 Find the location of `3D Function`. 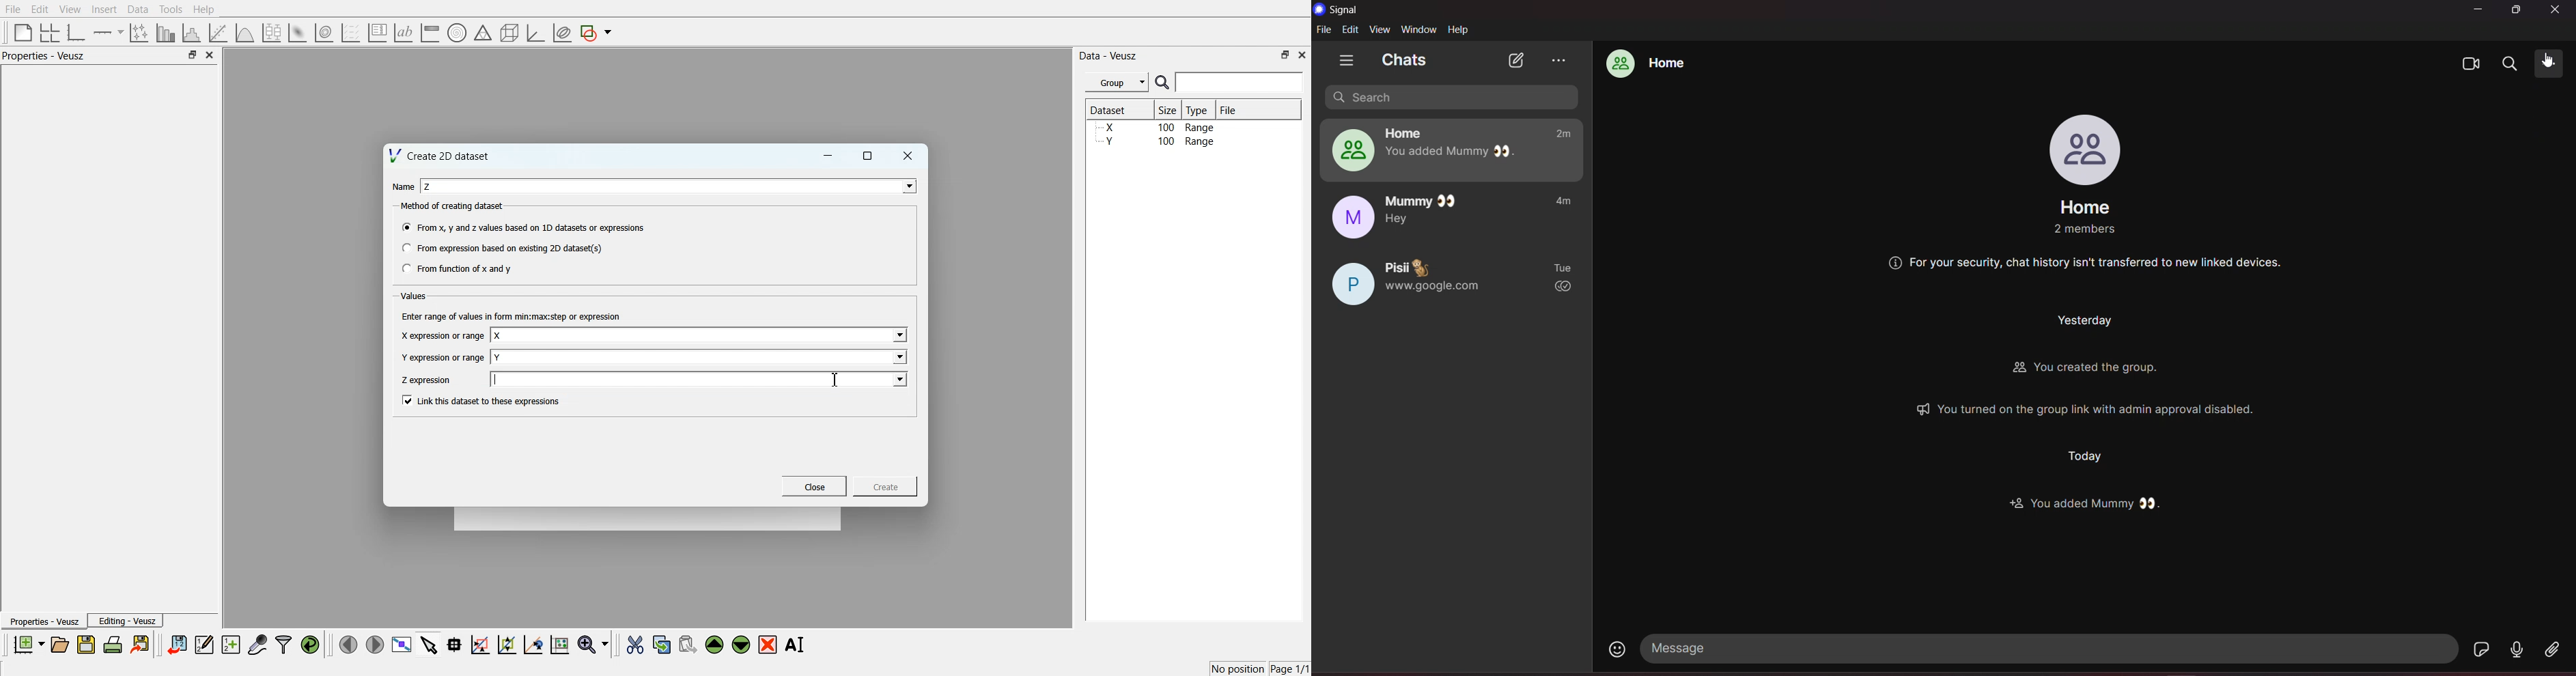

3D Function is located at coordinates (245, 33).